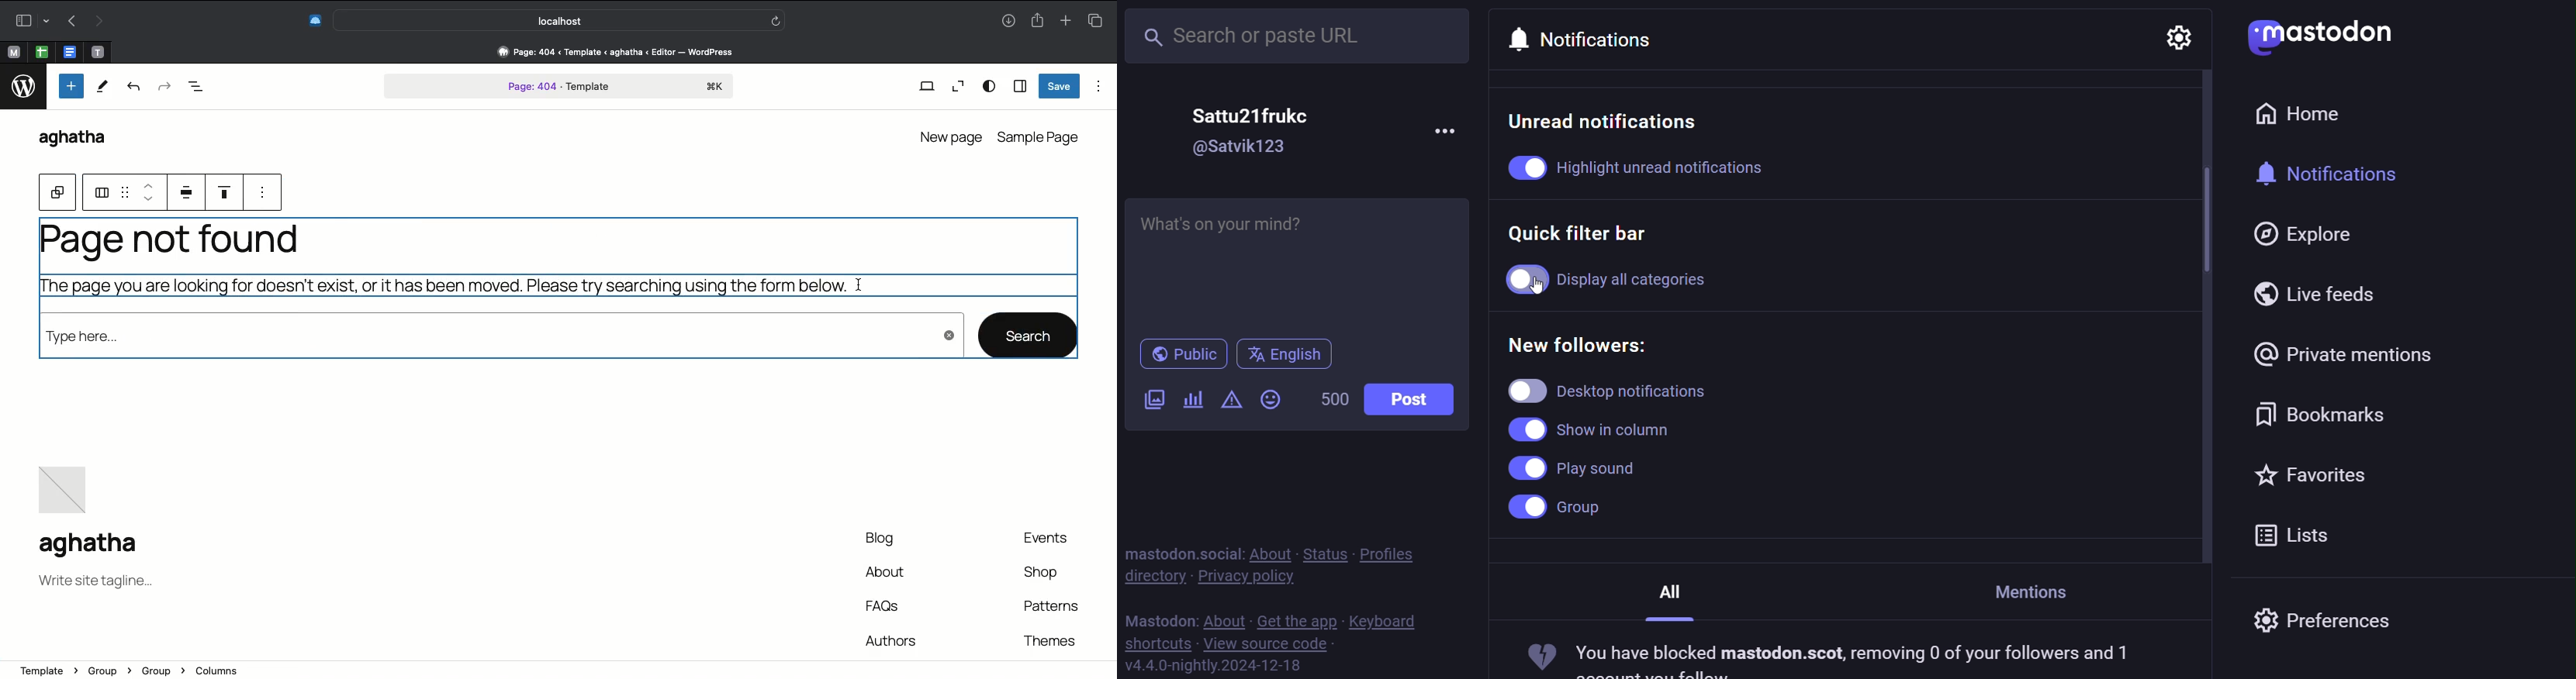 The width and height of the screenshot is (2576, 700). Describe the element at coordinates (1251, 114) in the screenshot. I see `Sattu21frukc` at that location.